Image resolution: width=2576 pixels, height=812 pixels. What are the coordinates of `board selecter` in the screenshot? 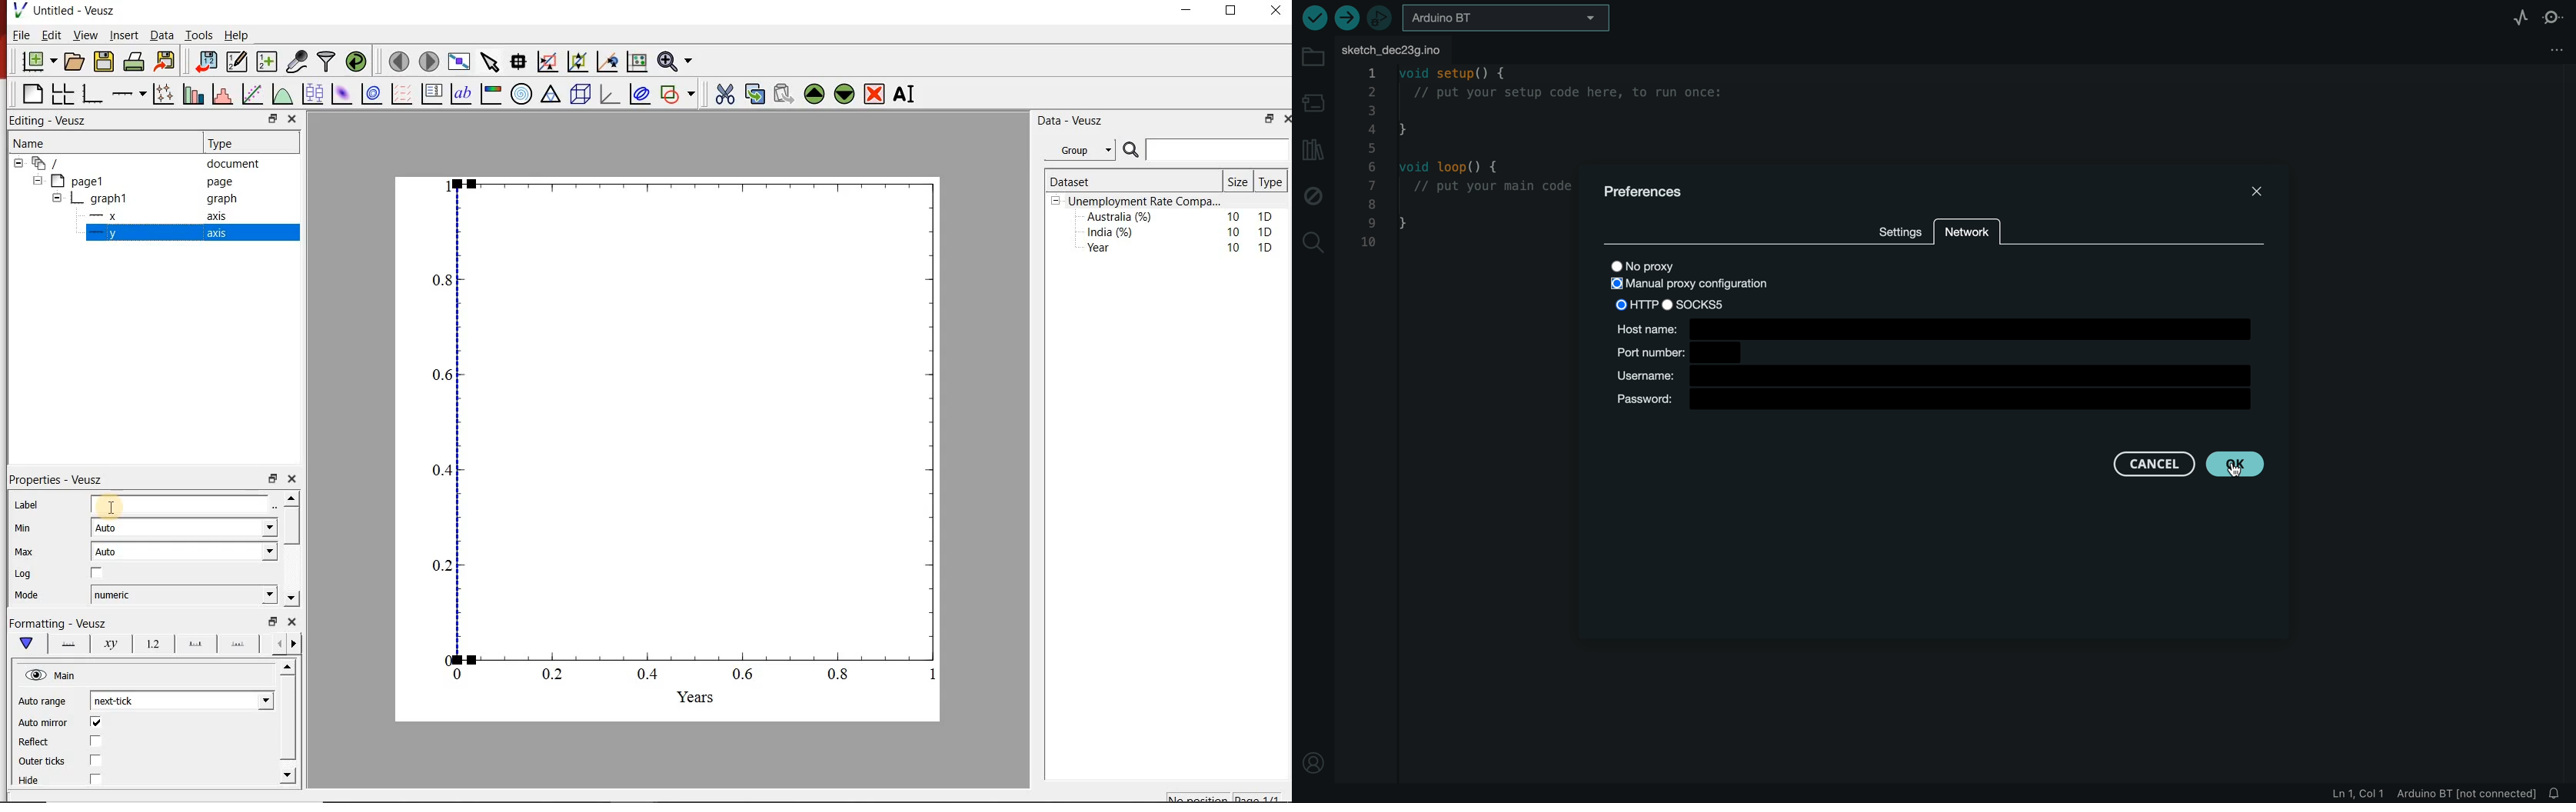 It's located at (1506, 18).